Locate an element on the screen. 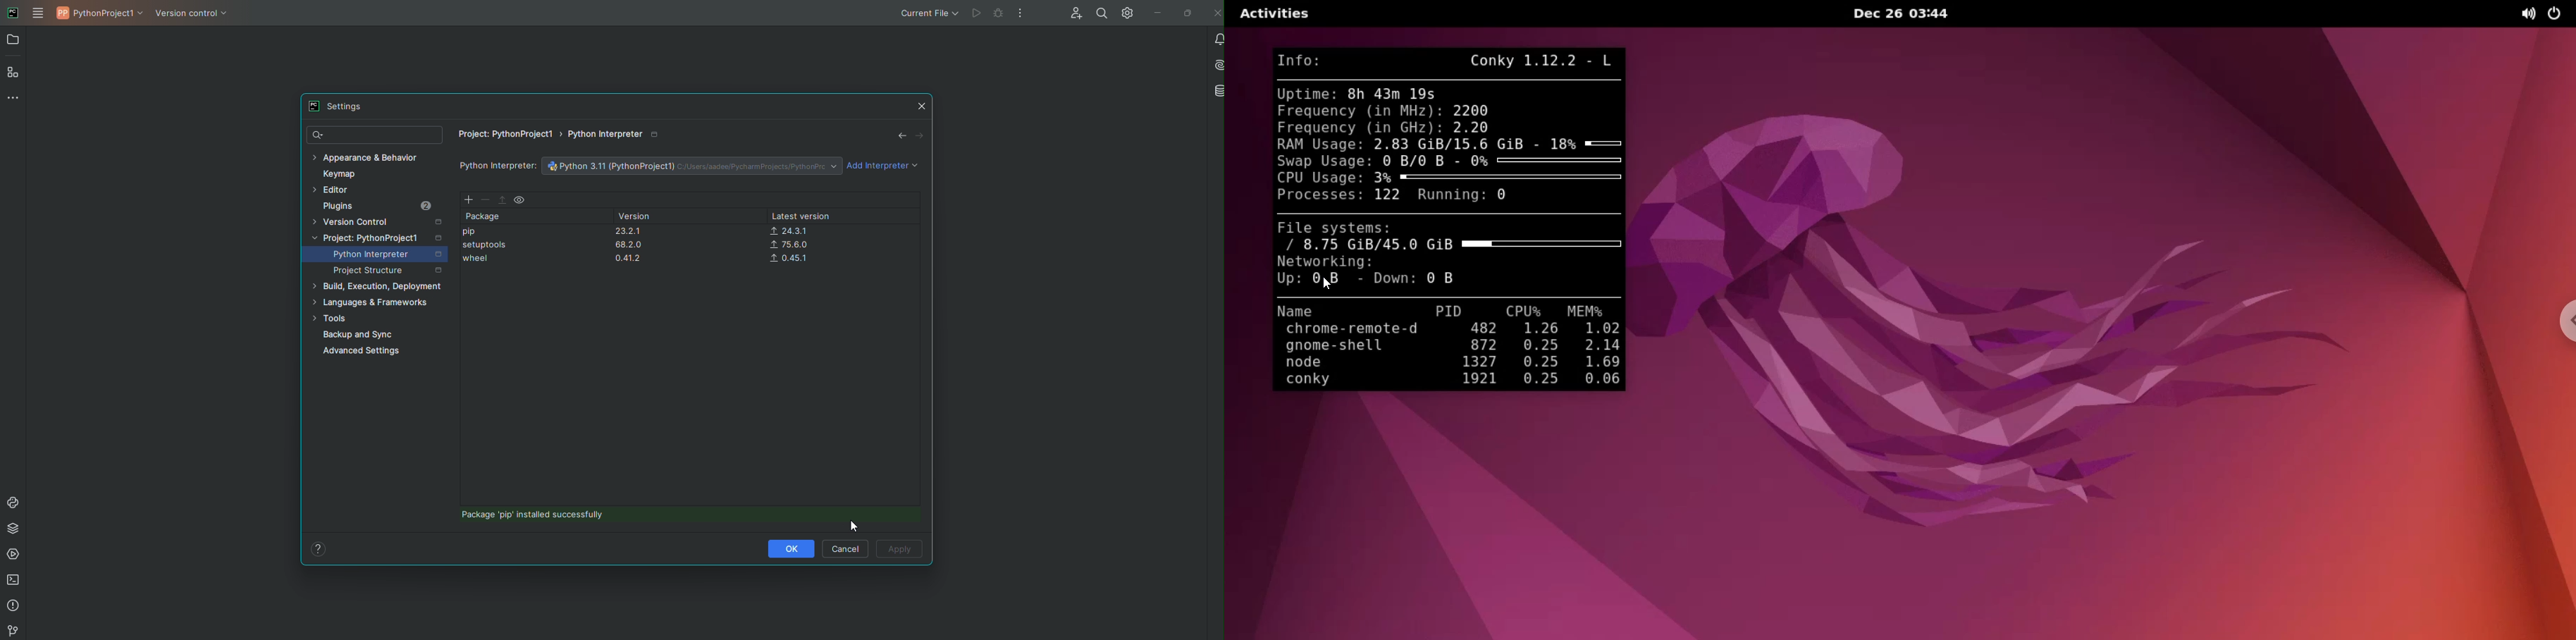 This screenshot has width=2576, height=644. PythonProject1 is located at coordinates (102, 15).